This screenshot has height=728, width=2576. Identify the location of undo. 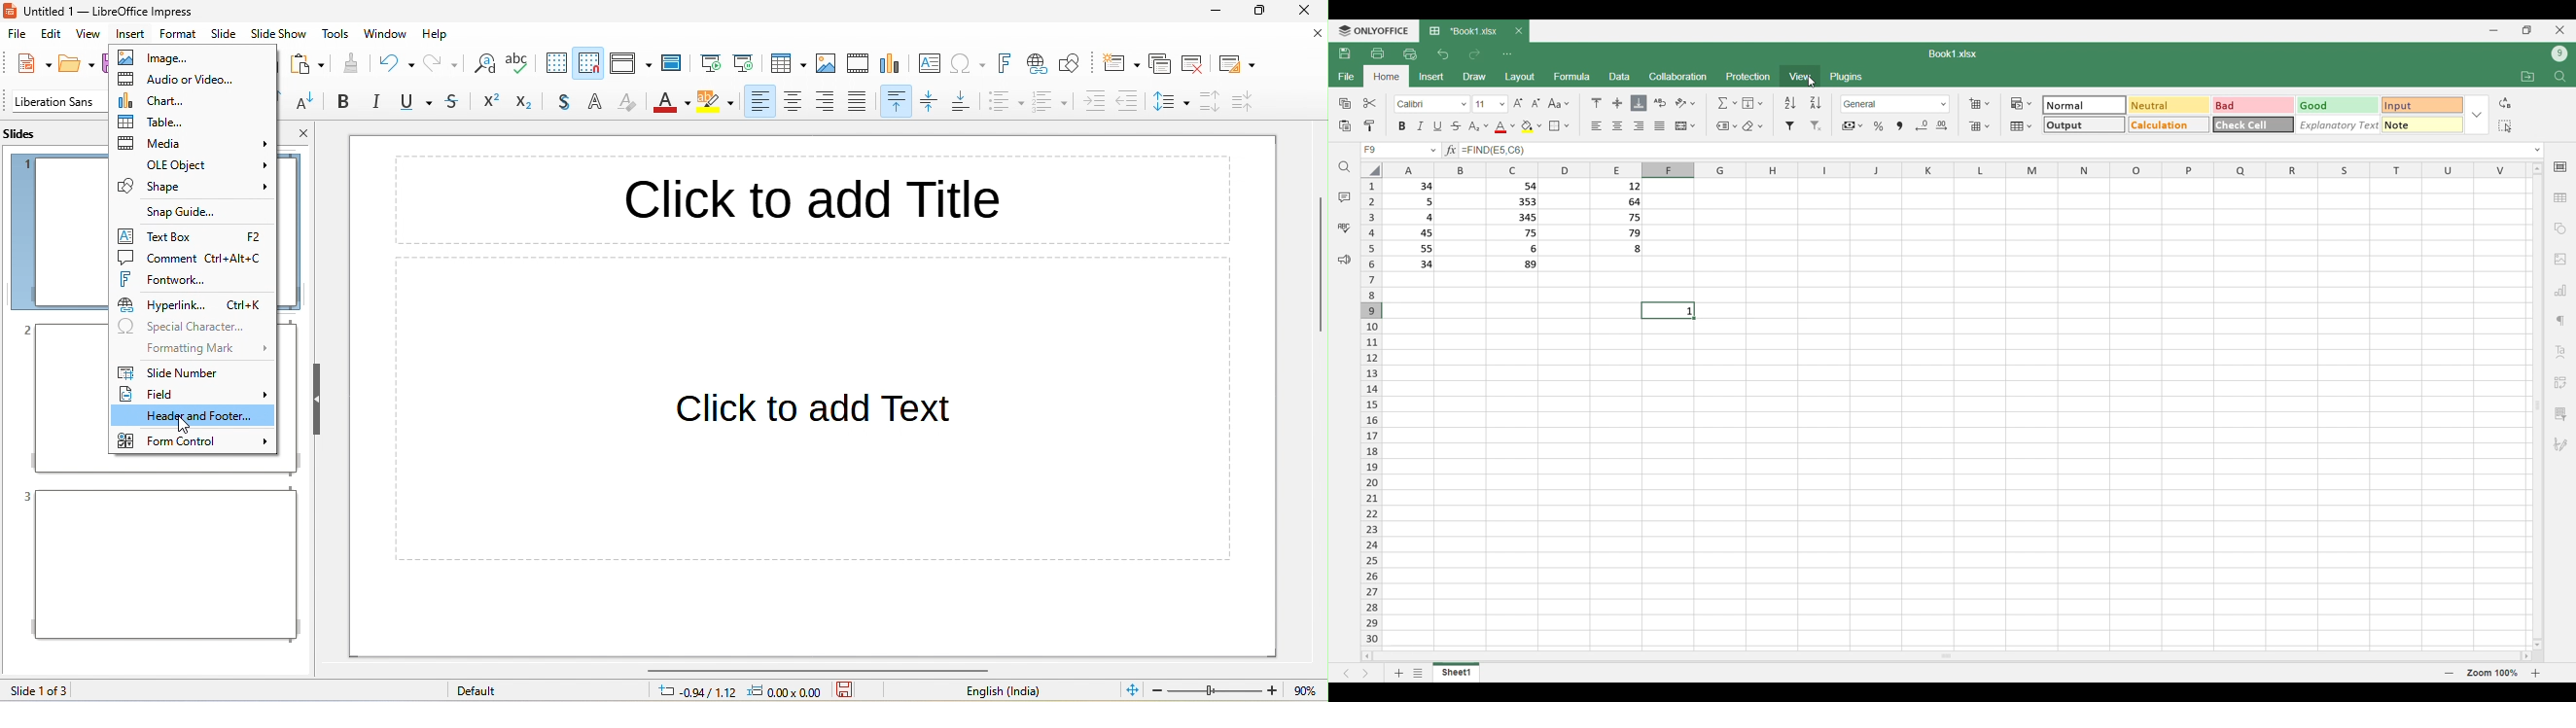
(396, 62).